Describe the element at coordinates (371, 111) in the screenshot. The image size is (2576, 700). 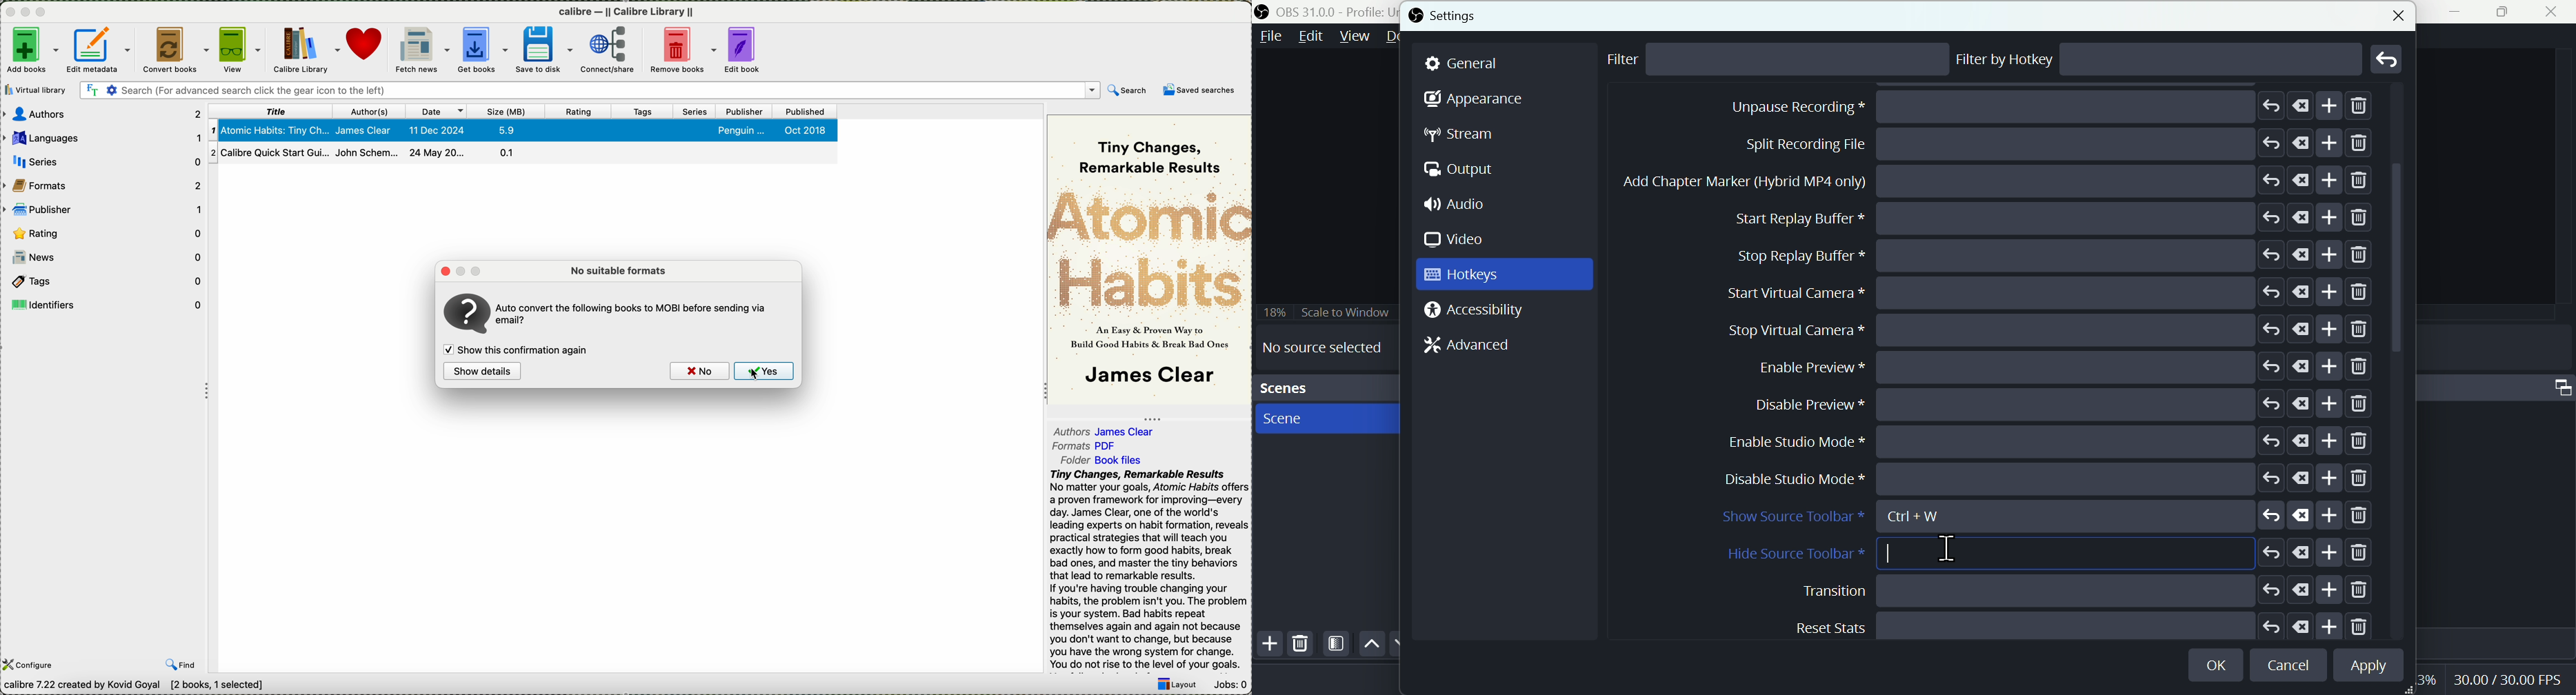
I see `authors` at that location.